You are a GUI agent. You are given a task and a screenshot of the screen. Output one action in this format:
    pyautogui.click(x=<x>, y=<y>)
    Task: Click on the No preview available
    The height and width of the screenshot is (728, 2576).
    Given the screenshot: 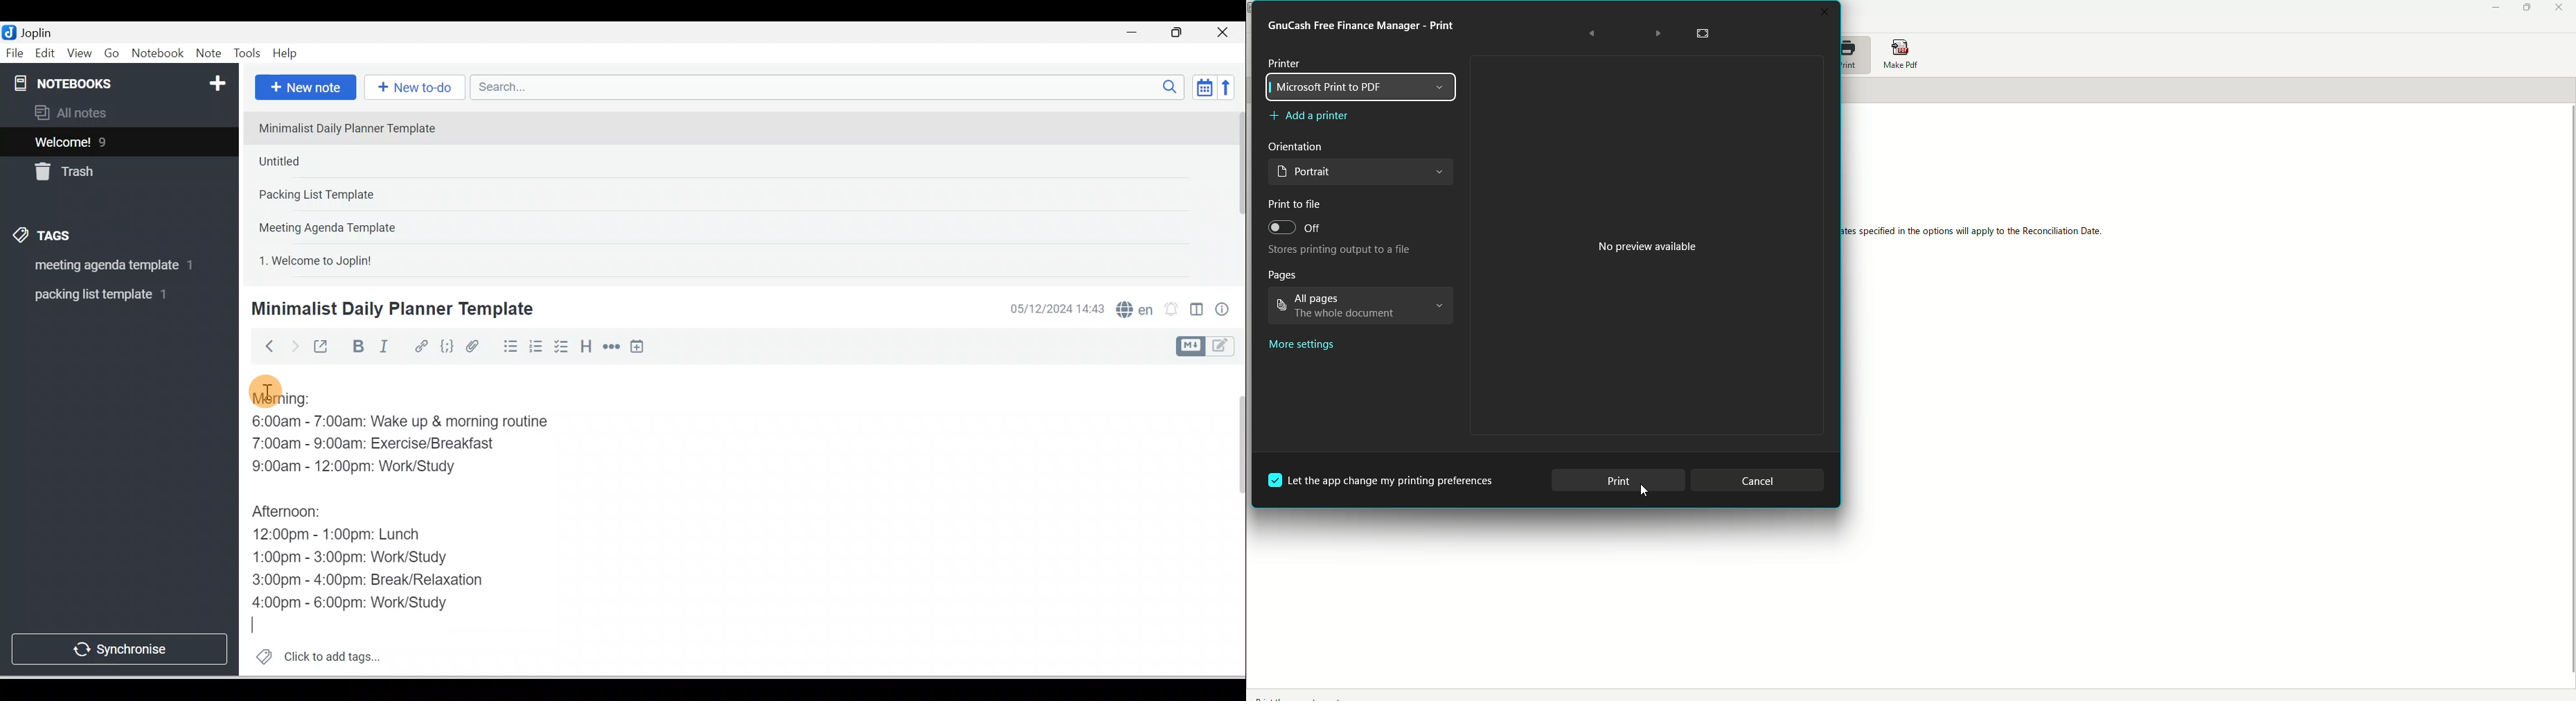 What is the action you would take?
    pyautogui.click(x=1649, y=248)
    